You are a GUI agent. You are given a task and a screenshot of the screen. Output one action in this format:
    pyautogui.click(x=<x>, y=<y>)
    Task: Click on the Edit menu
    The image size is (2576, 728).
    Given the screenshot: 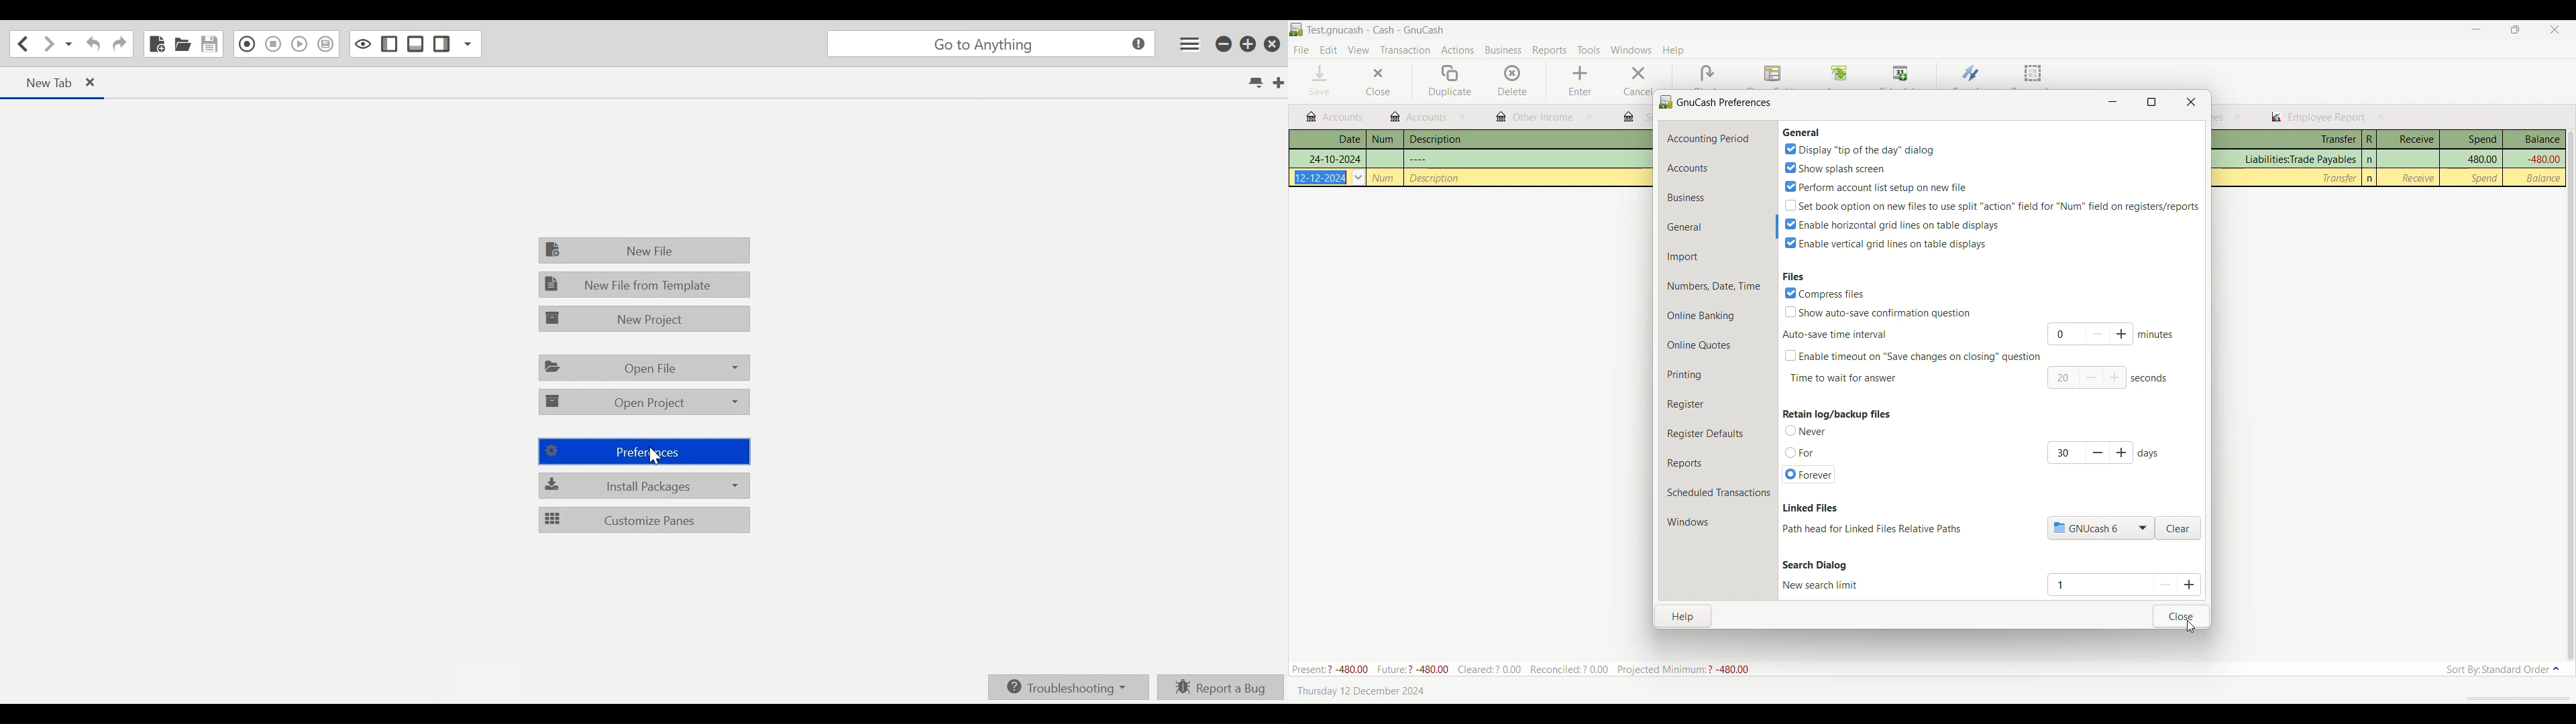 What is the action you would take?
    pyautogui.click(x=1329, y=50)
    